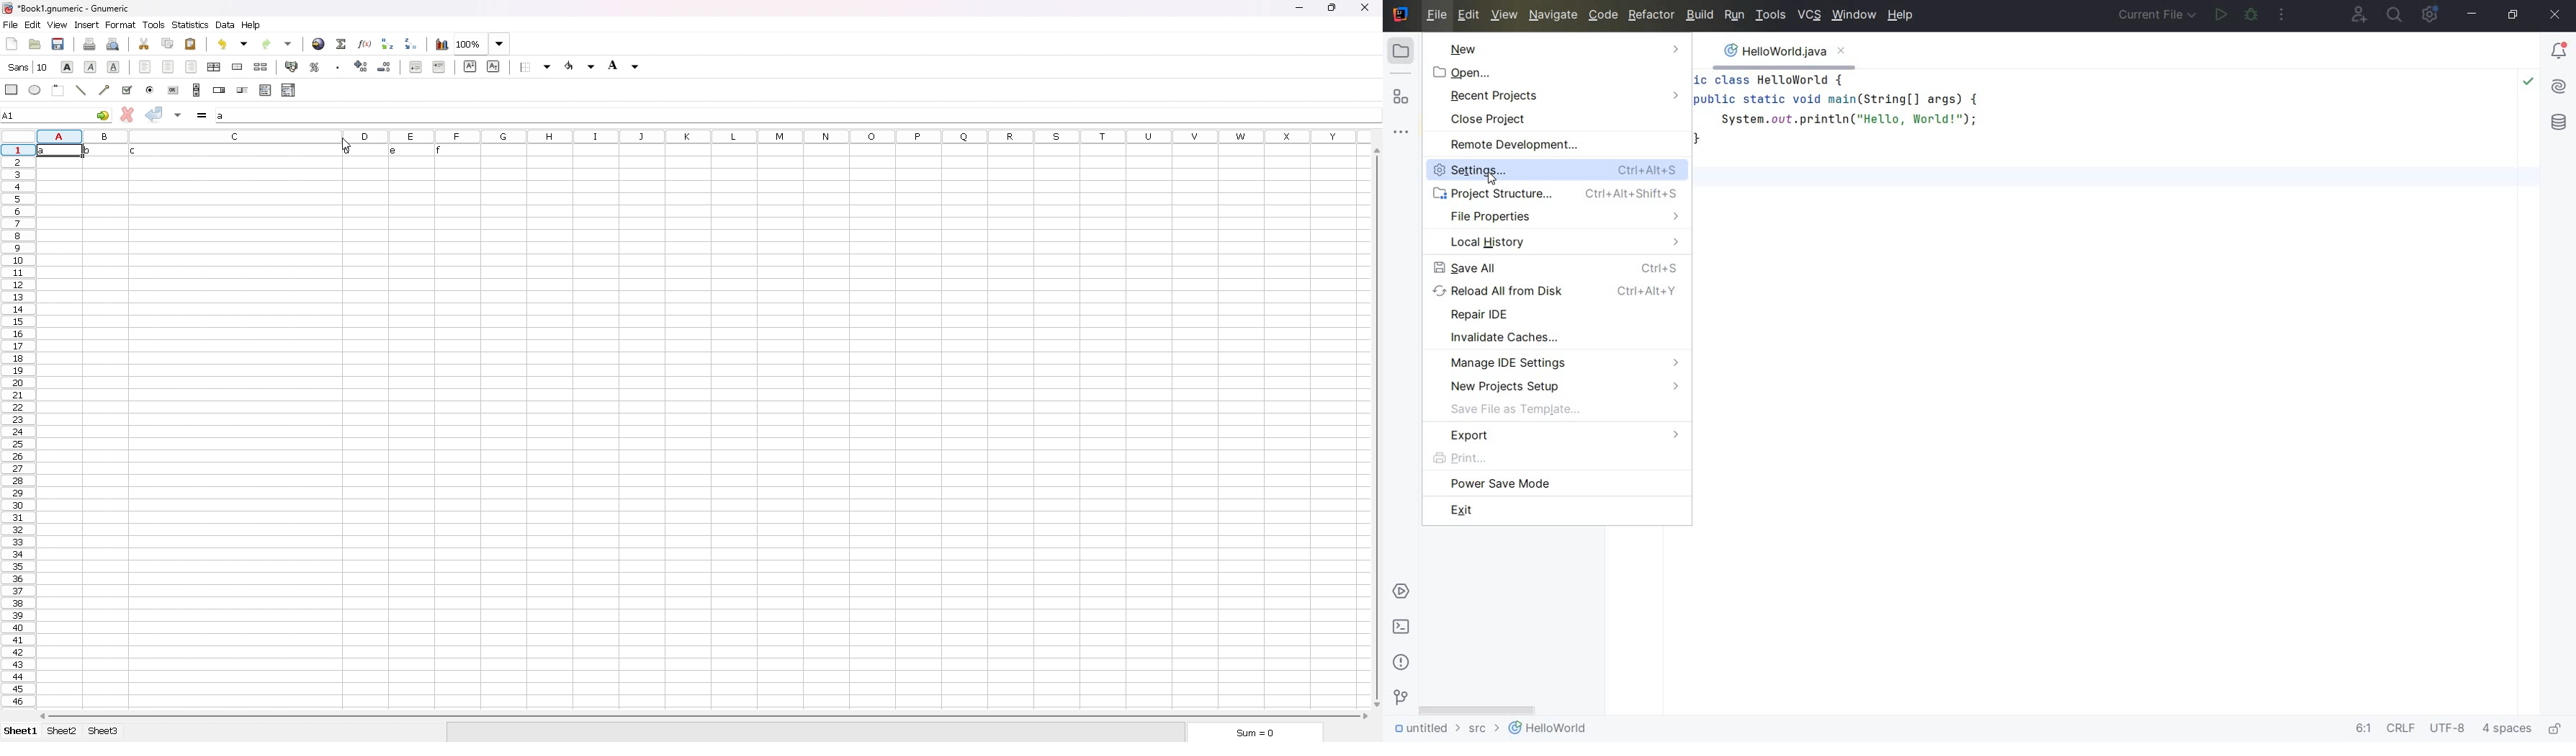 The height and width of the screenshot is (756, 2576). I want to click on edit, so click(33, 24).